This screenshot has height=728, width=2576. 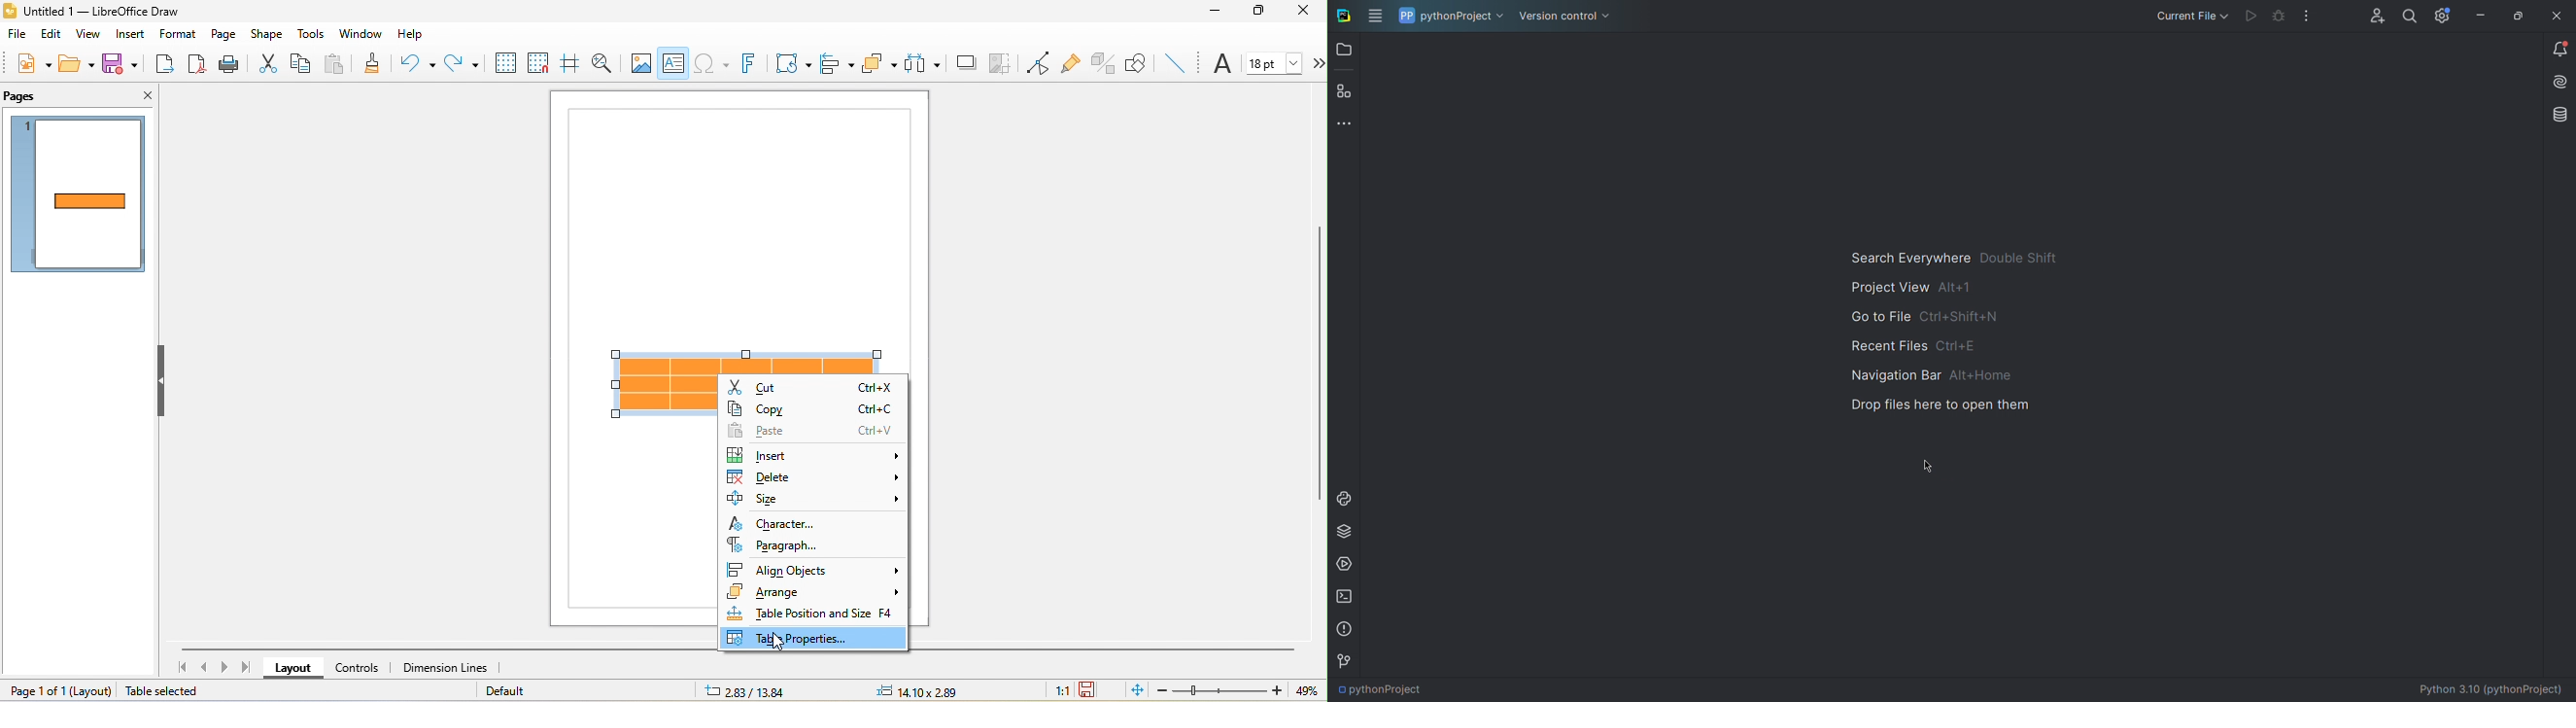 What do you see at coordinates (1219, 691) in the screenshot?
I see `zoom` at bounding box center [1219, 691].